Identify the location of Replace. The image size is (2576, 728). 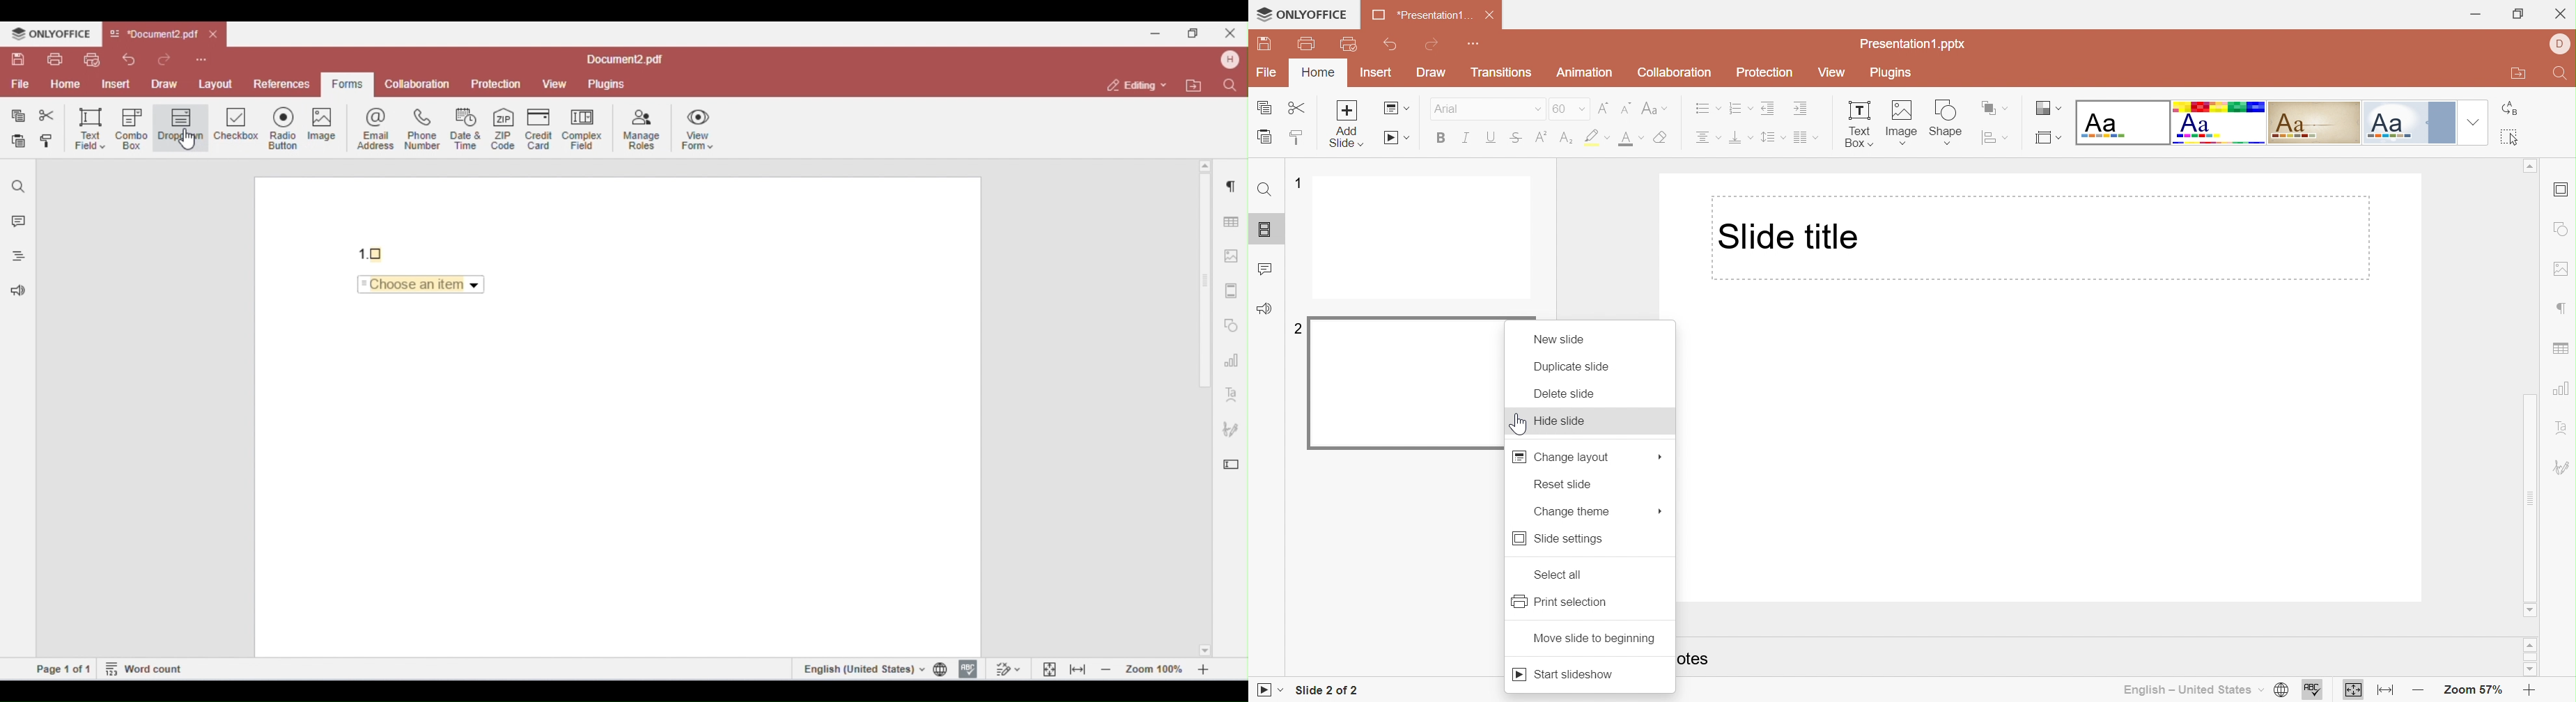
(2515, 110).